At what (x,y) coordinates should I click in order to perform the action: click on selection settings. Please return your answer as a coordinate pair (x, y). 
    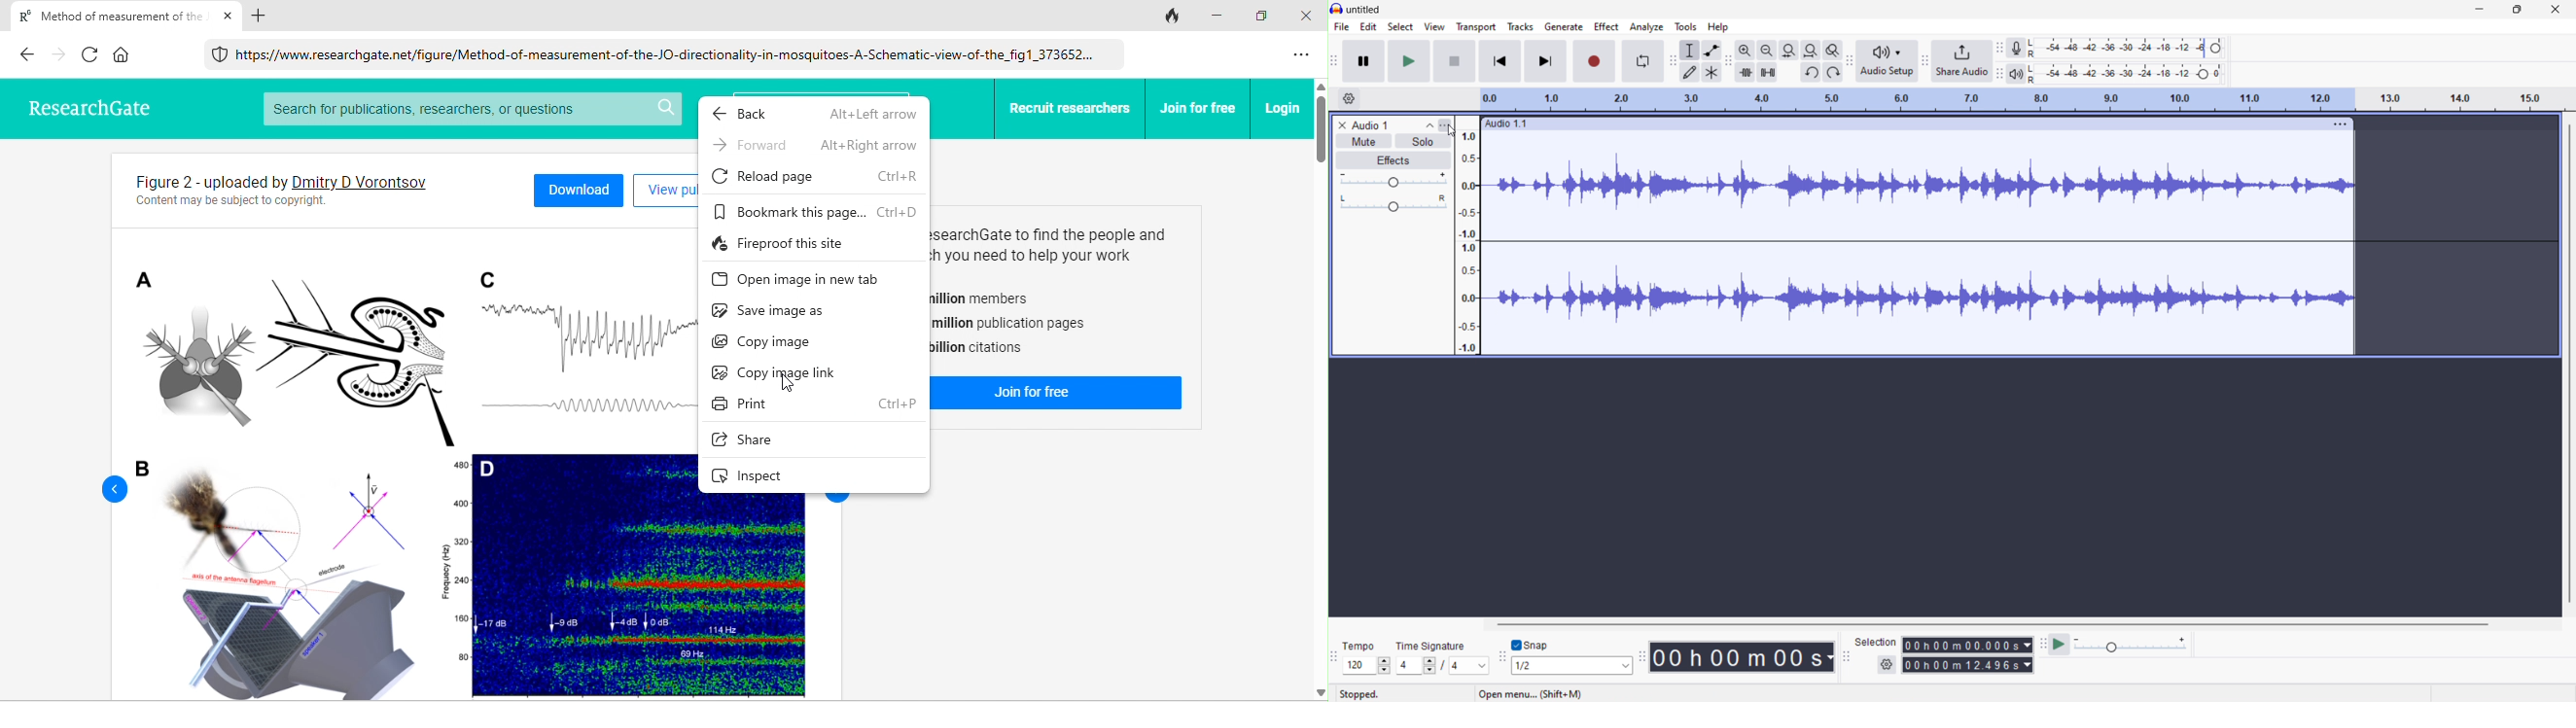
    Looking at the image, I should click on (1886, 664).